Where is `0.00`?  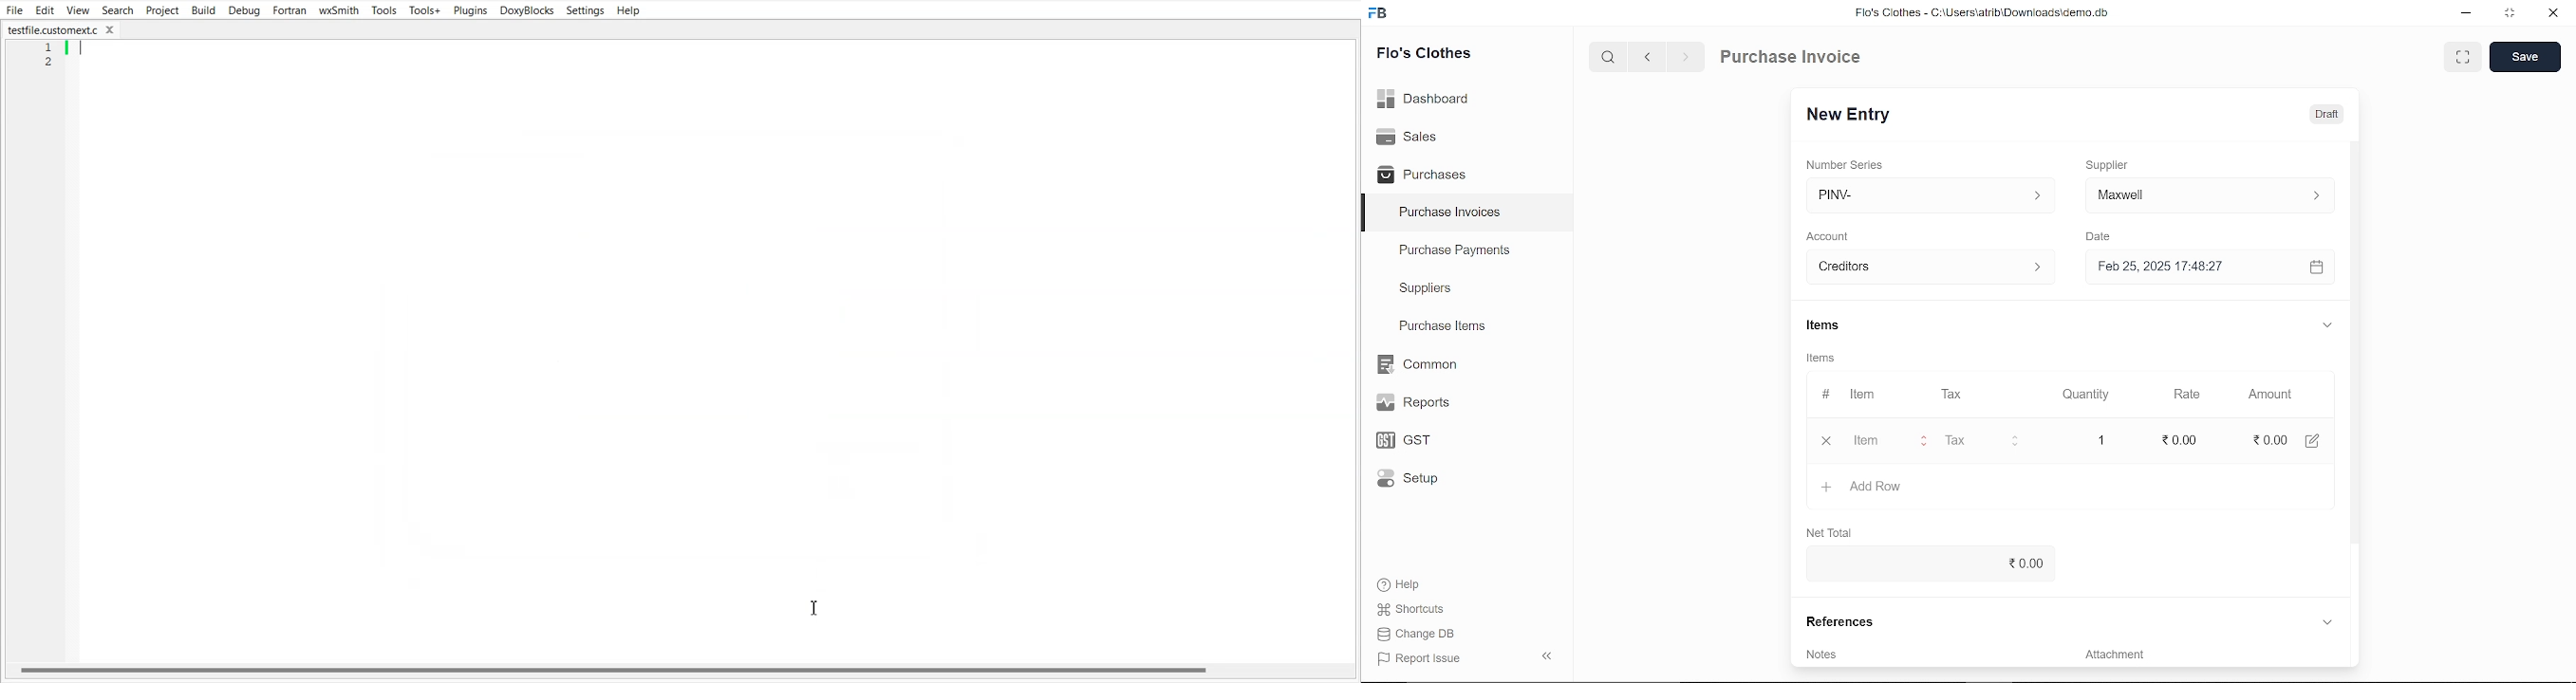 0.00 is located at coordinates (1925, 563).